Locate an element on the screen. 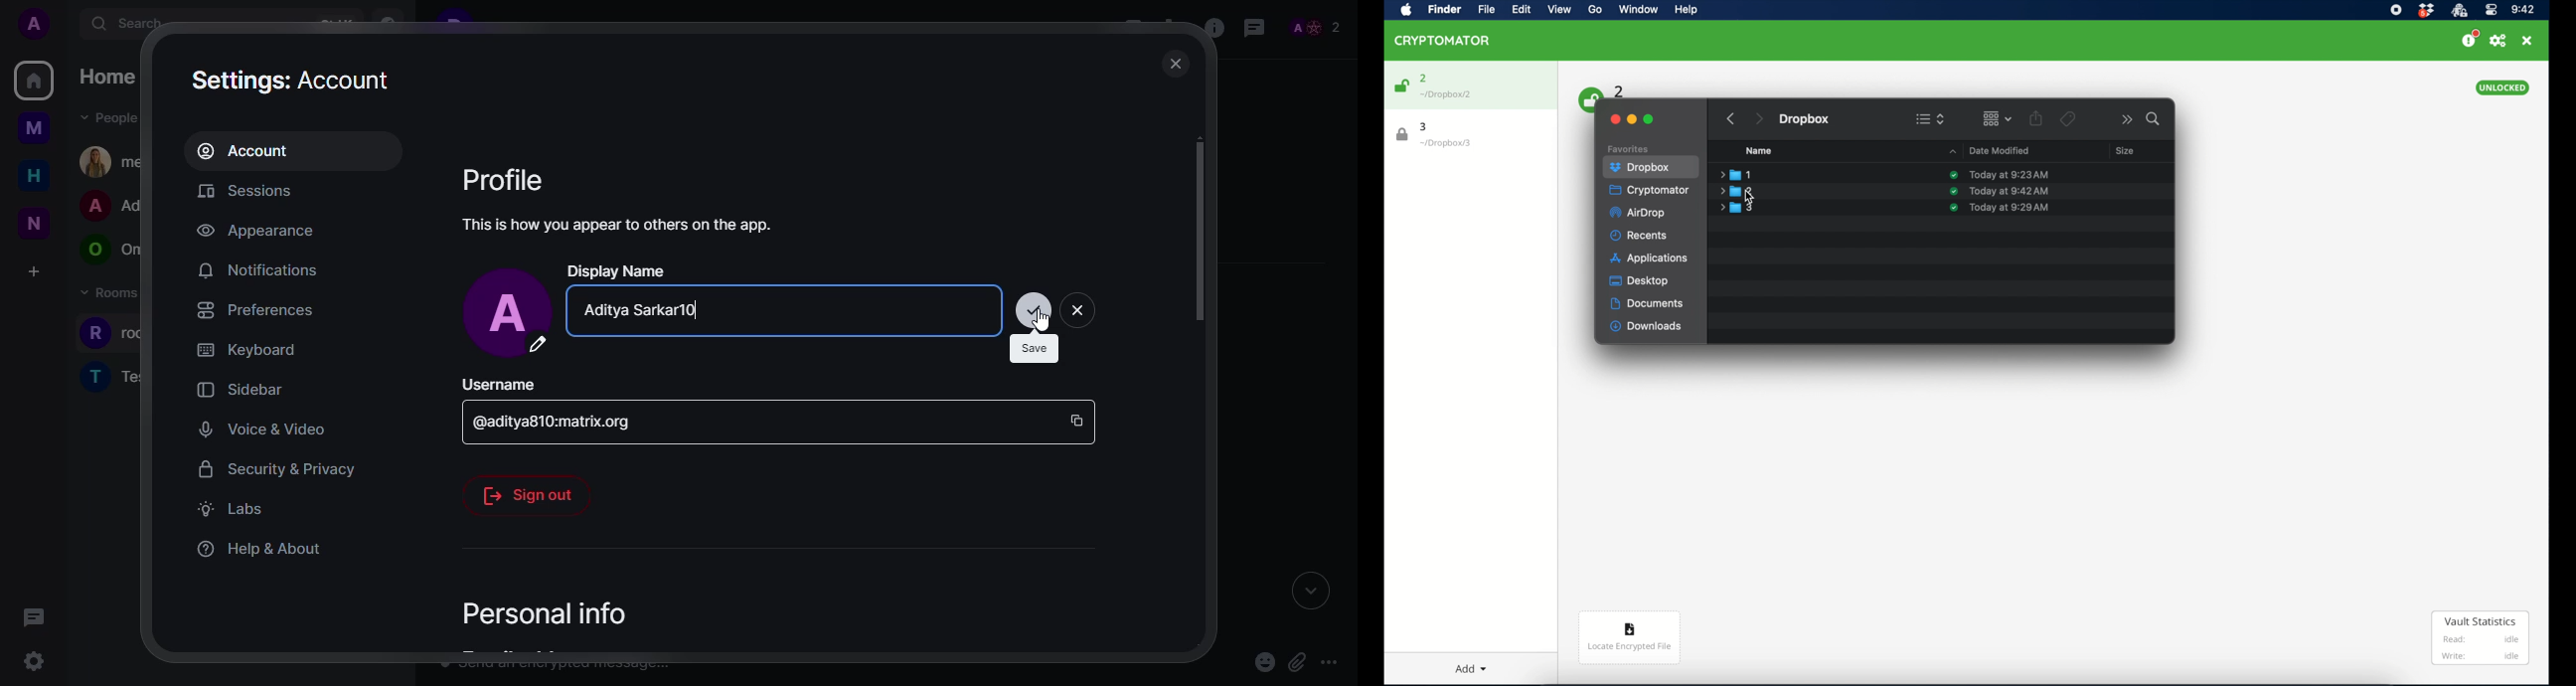  sync is located at coordinates (1954, 208).